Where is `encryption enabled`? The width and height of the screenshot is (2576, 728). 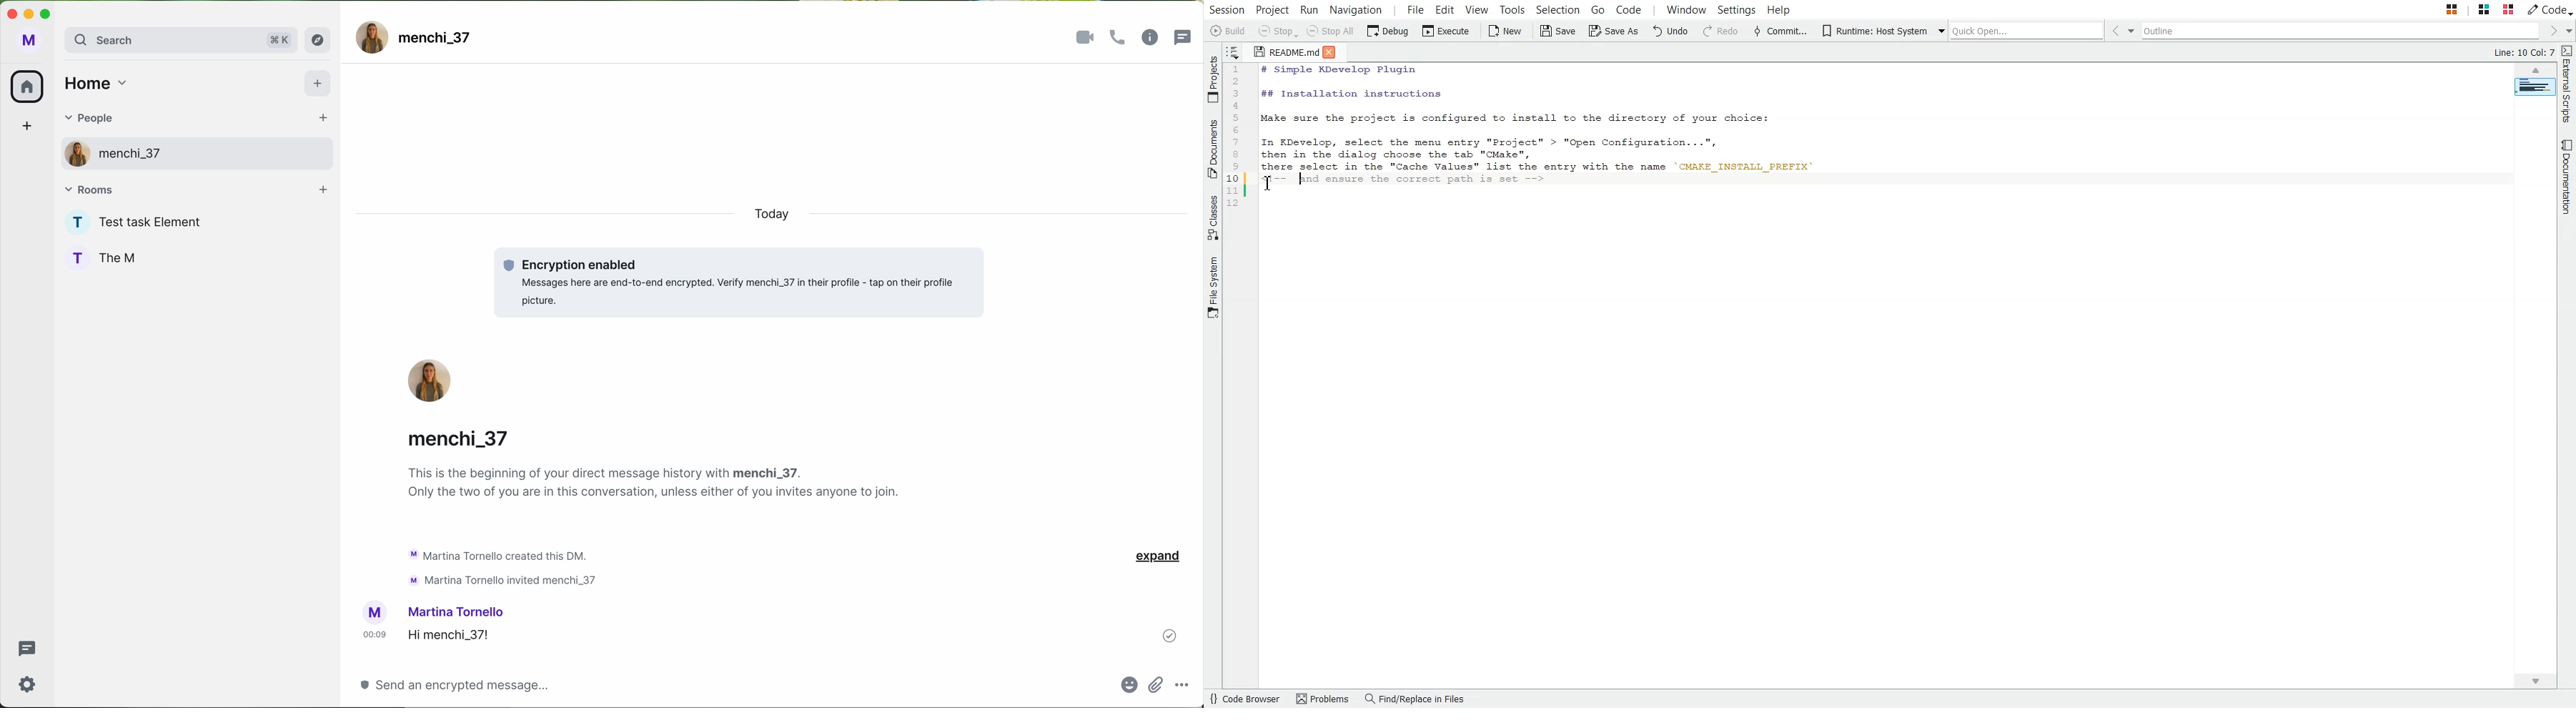 encryption enabled is located at coordinates (741, 283).